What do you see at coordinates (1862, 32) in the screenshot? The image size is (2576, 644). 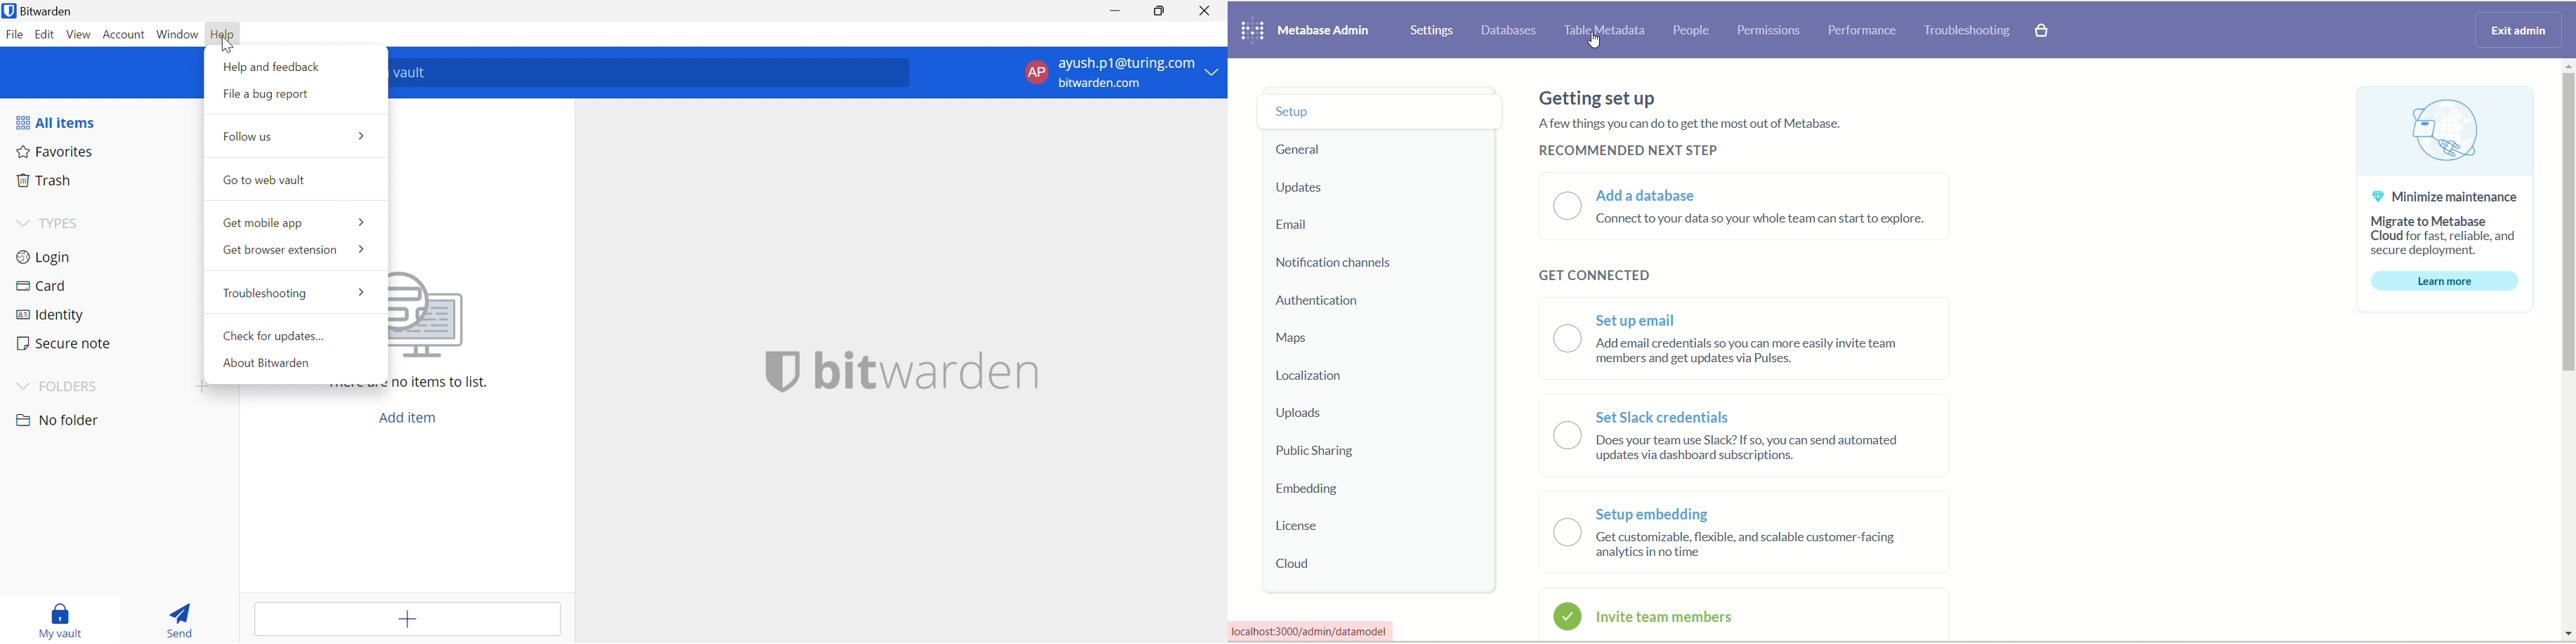 I see `performance` at bounding box center [1862, 32].